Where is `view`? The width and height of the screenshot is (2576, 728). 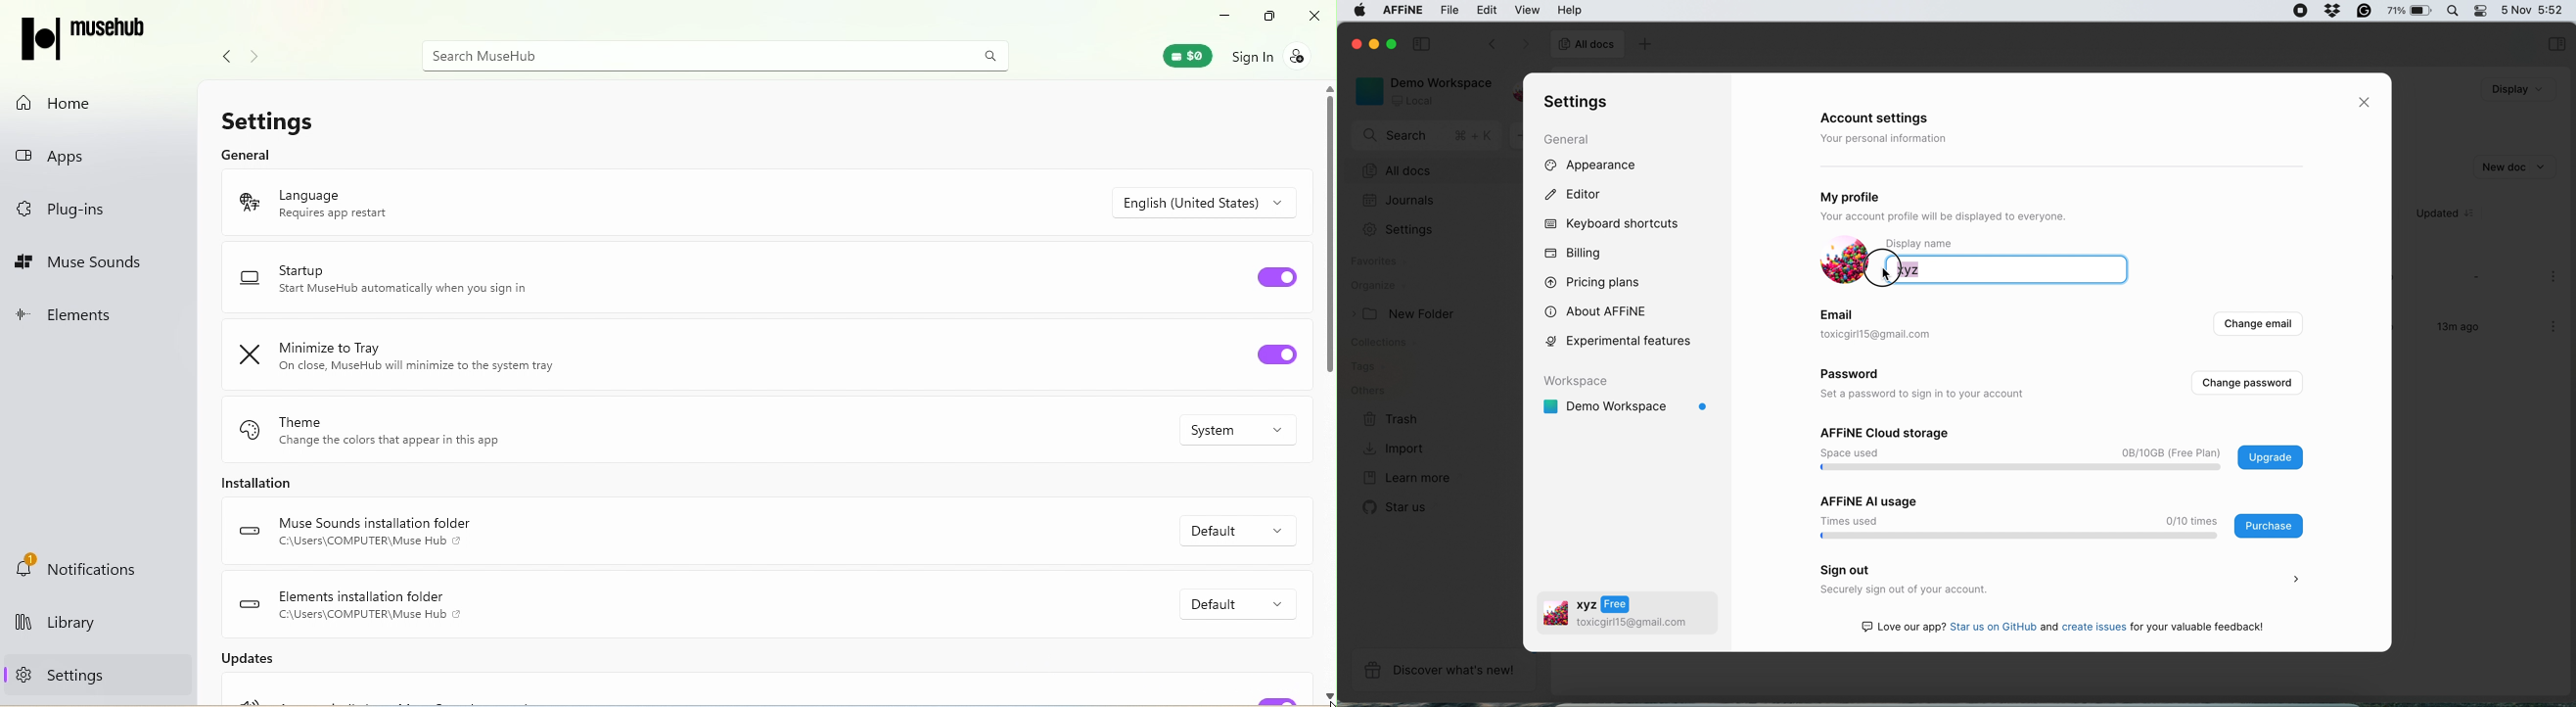
view is located at coordinates (1529, 9).